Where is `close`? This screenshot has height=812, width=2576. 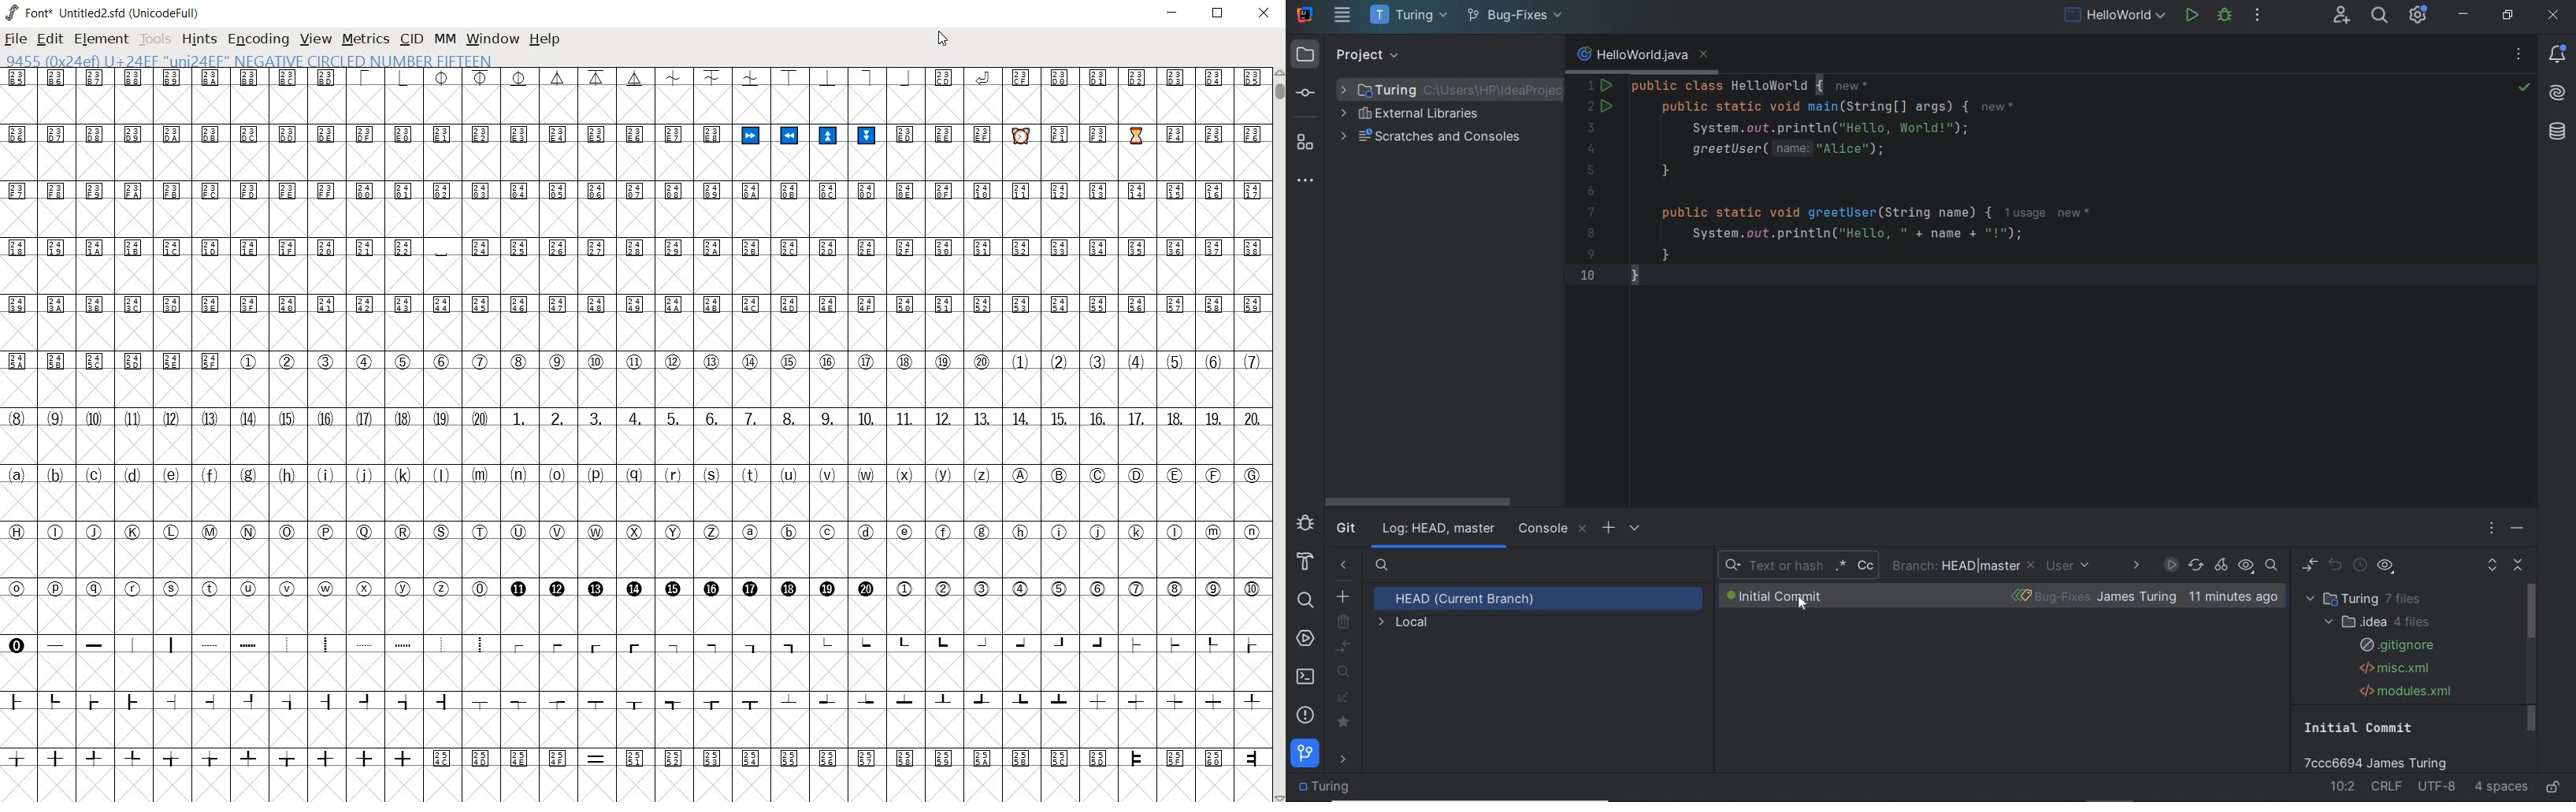 close is located at coordinates (2553, 16).